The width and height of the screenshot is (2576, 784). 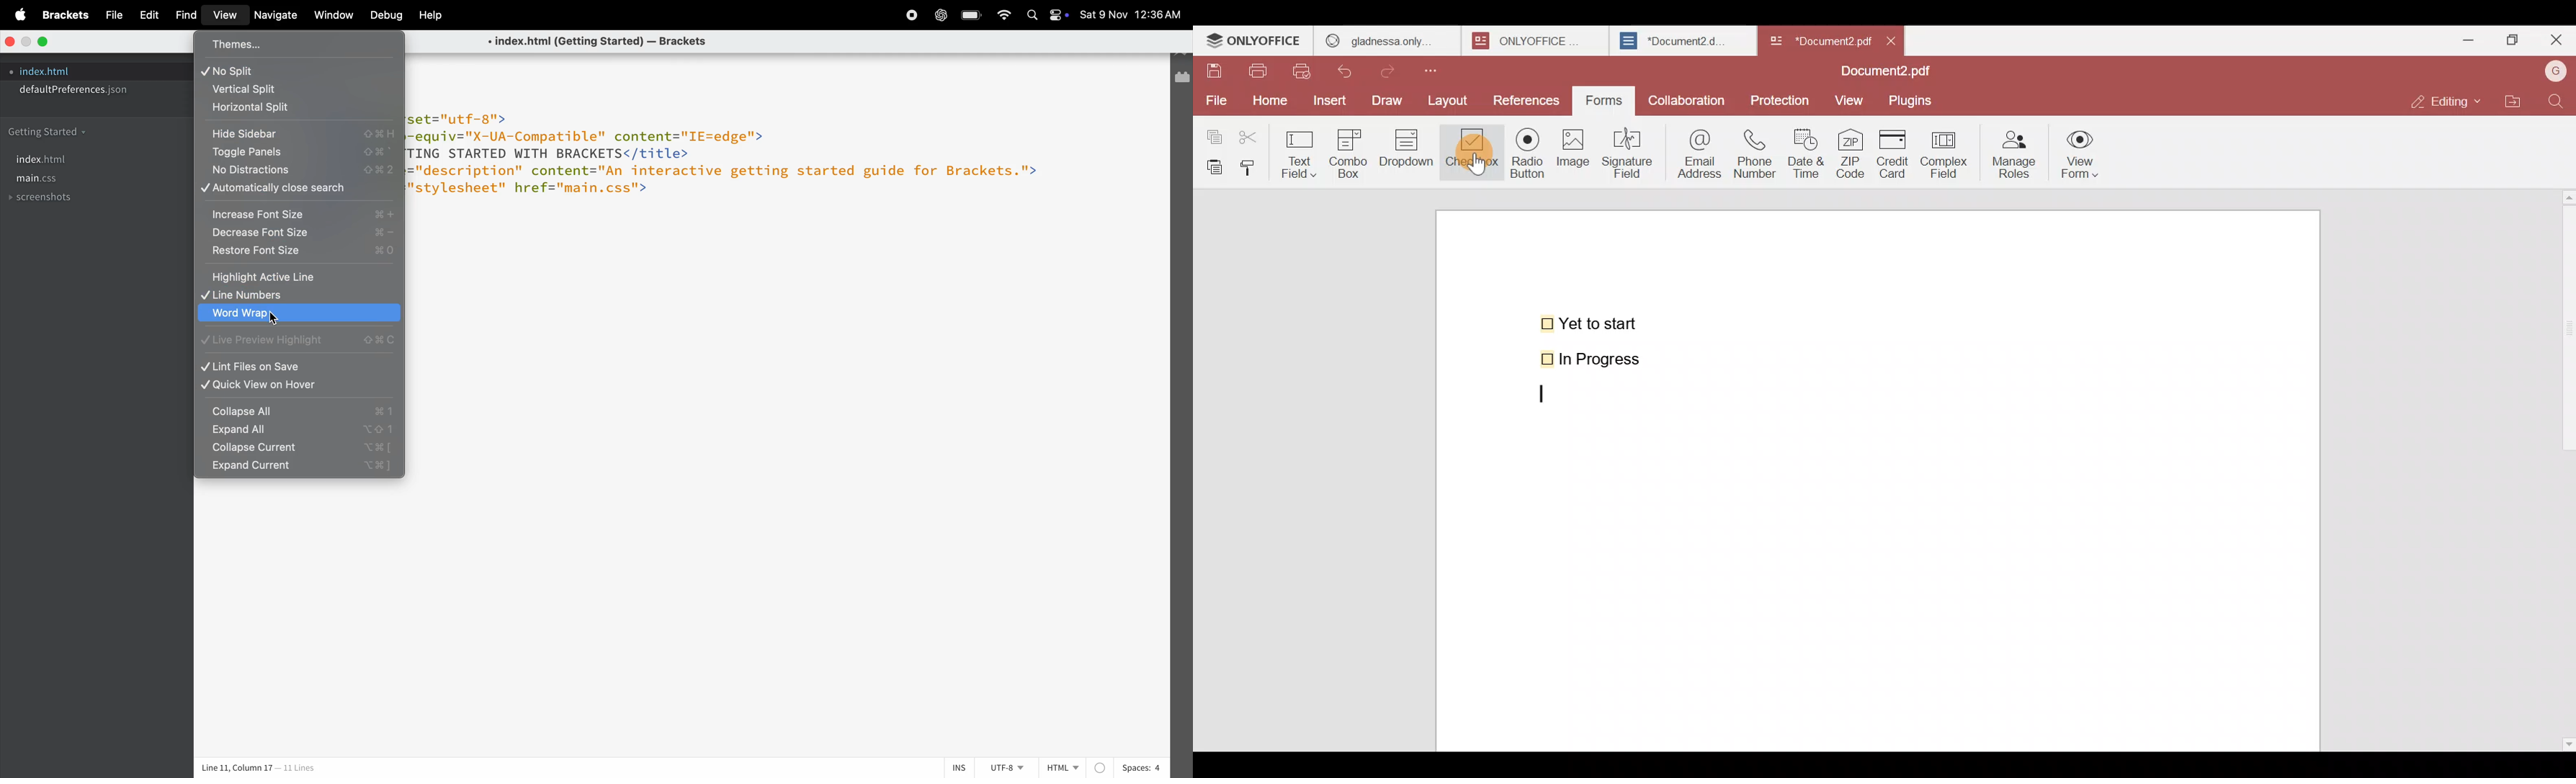 What do you see at coordinates (972, 14) in the screenshot?
I see `battery` at bounding box center [972, 14].